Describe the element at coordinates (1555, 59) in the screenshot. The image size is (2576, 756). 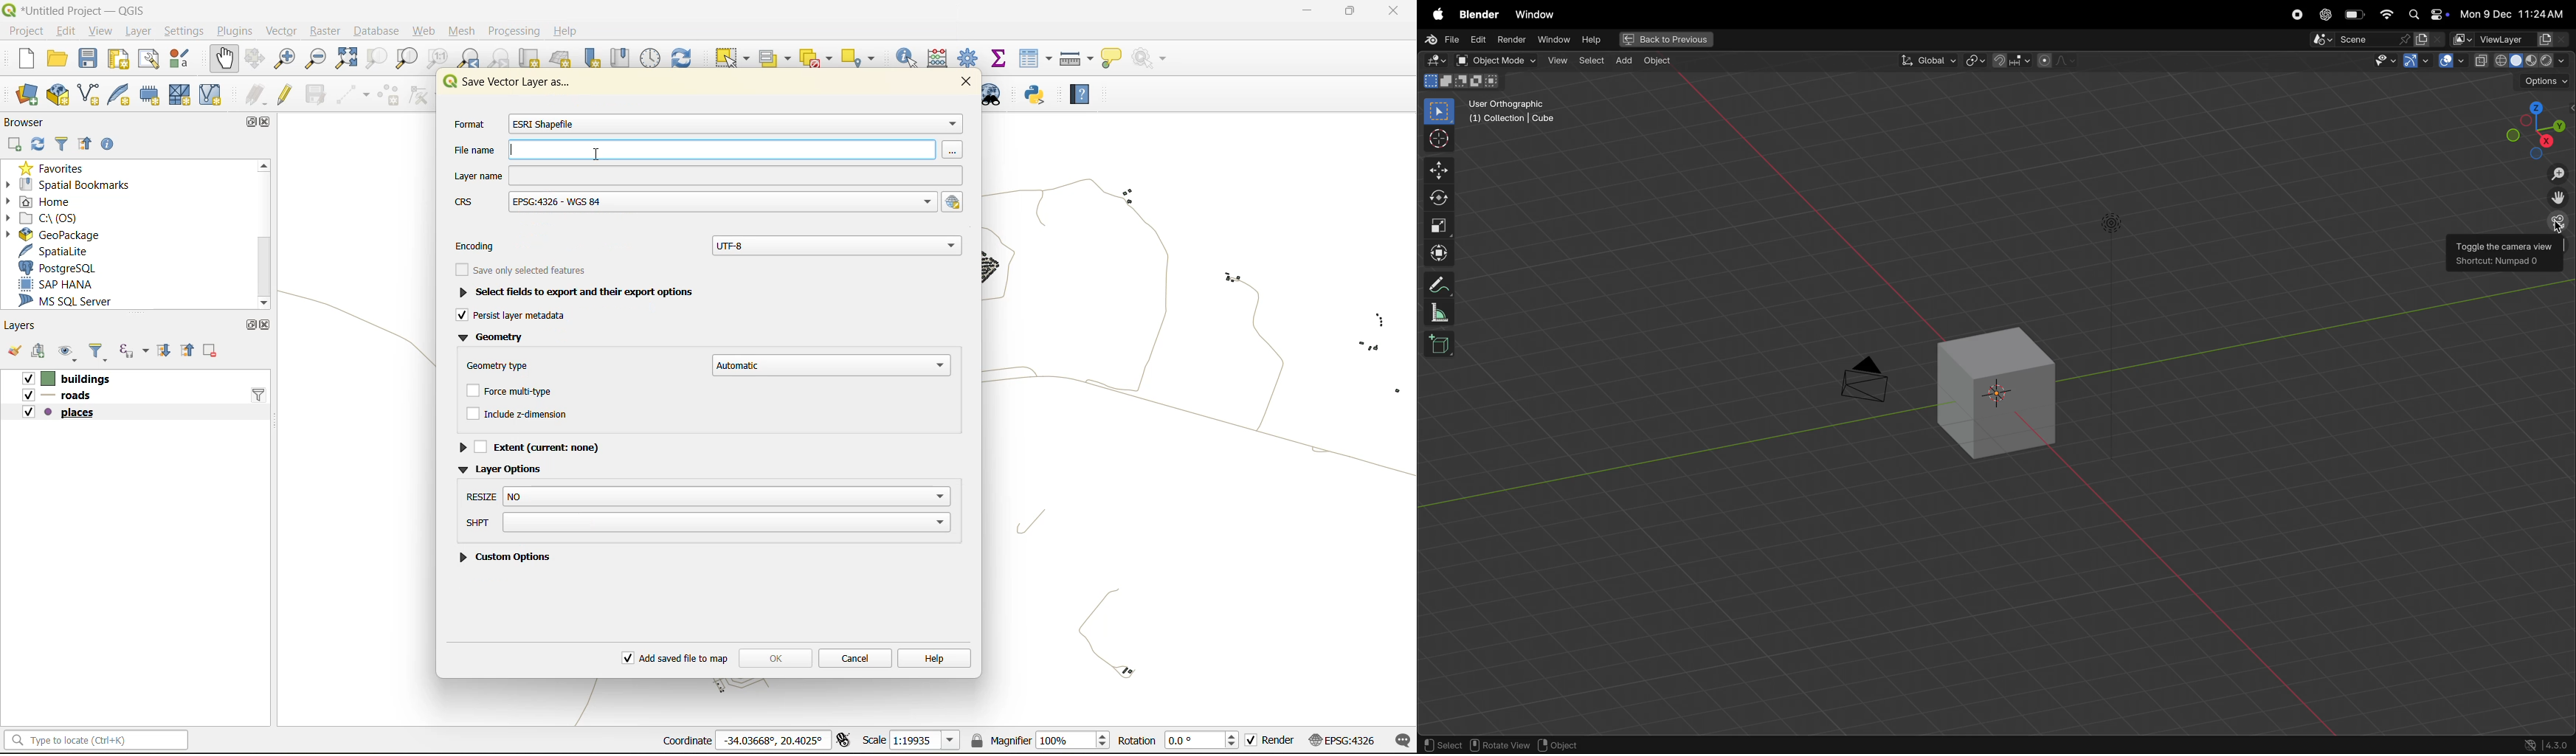
I see `view` at that location.